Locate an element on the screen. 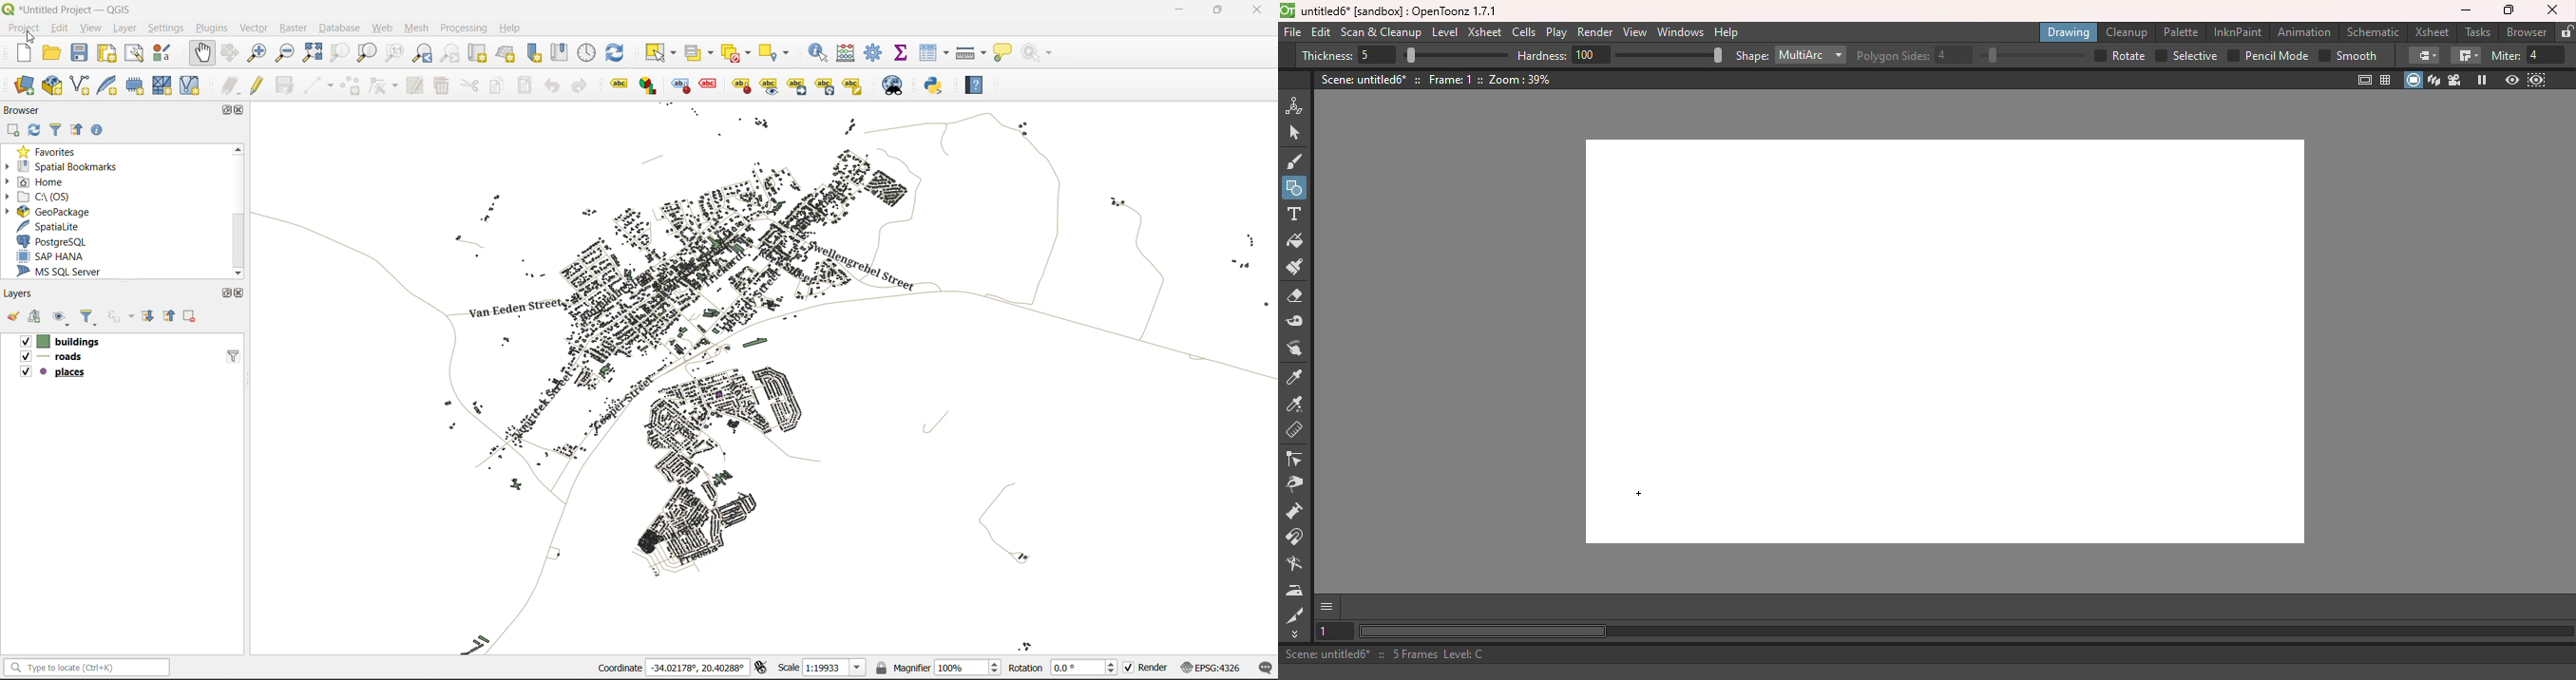 The width and height of the screenshot is (2576, 700). remove is located at coordinates (191, 316).